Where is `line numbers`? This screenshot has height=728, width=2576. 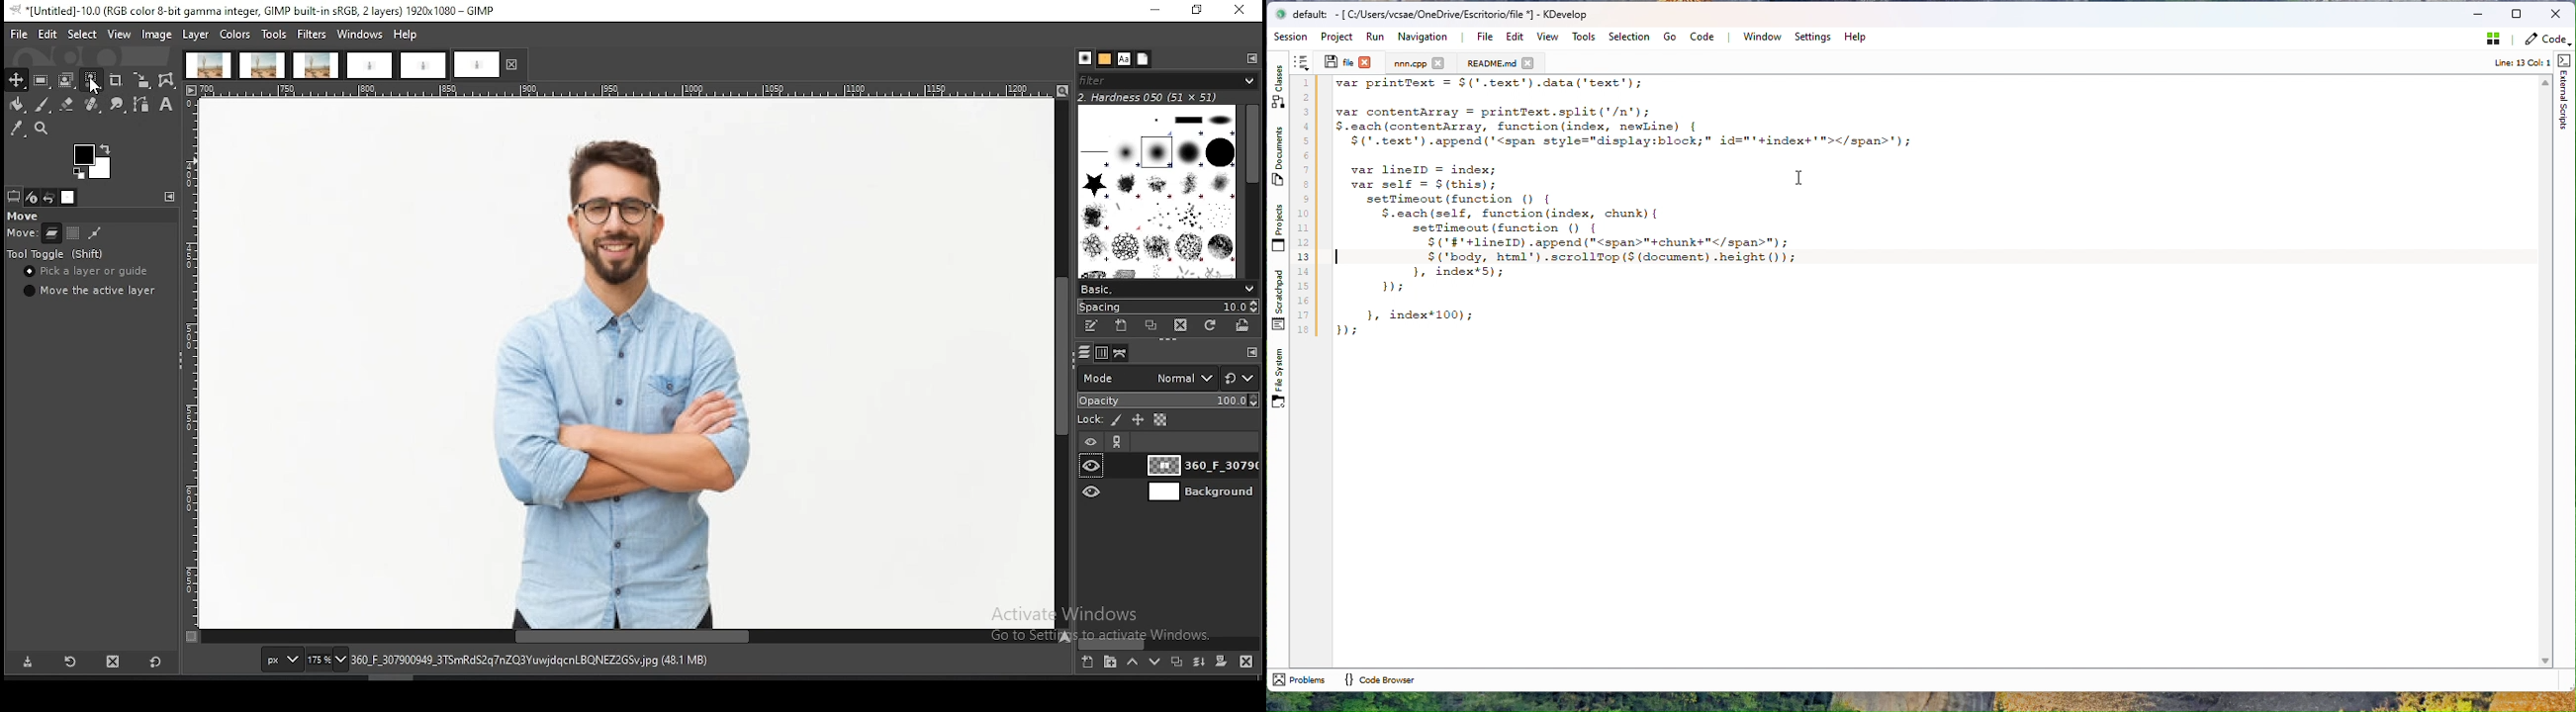 line numbers is located at coordinates (1303, 207).